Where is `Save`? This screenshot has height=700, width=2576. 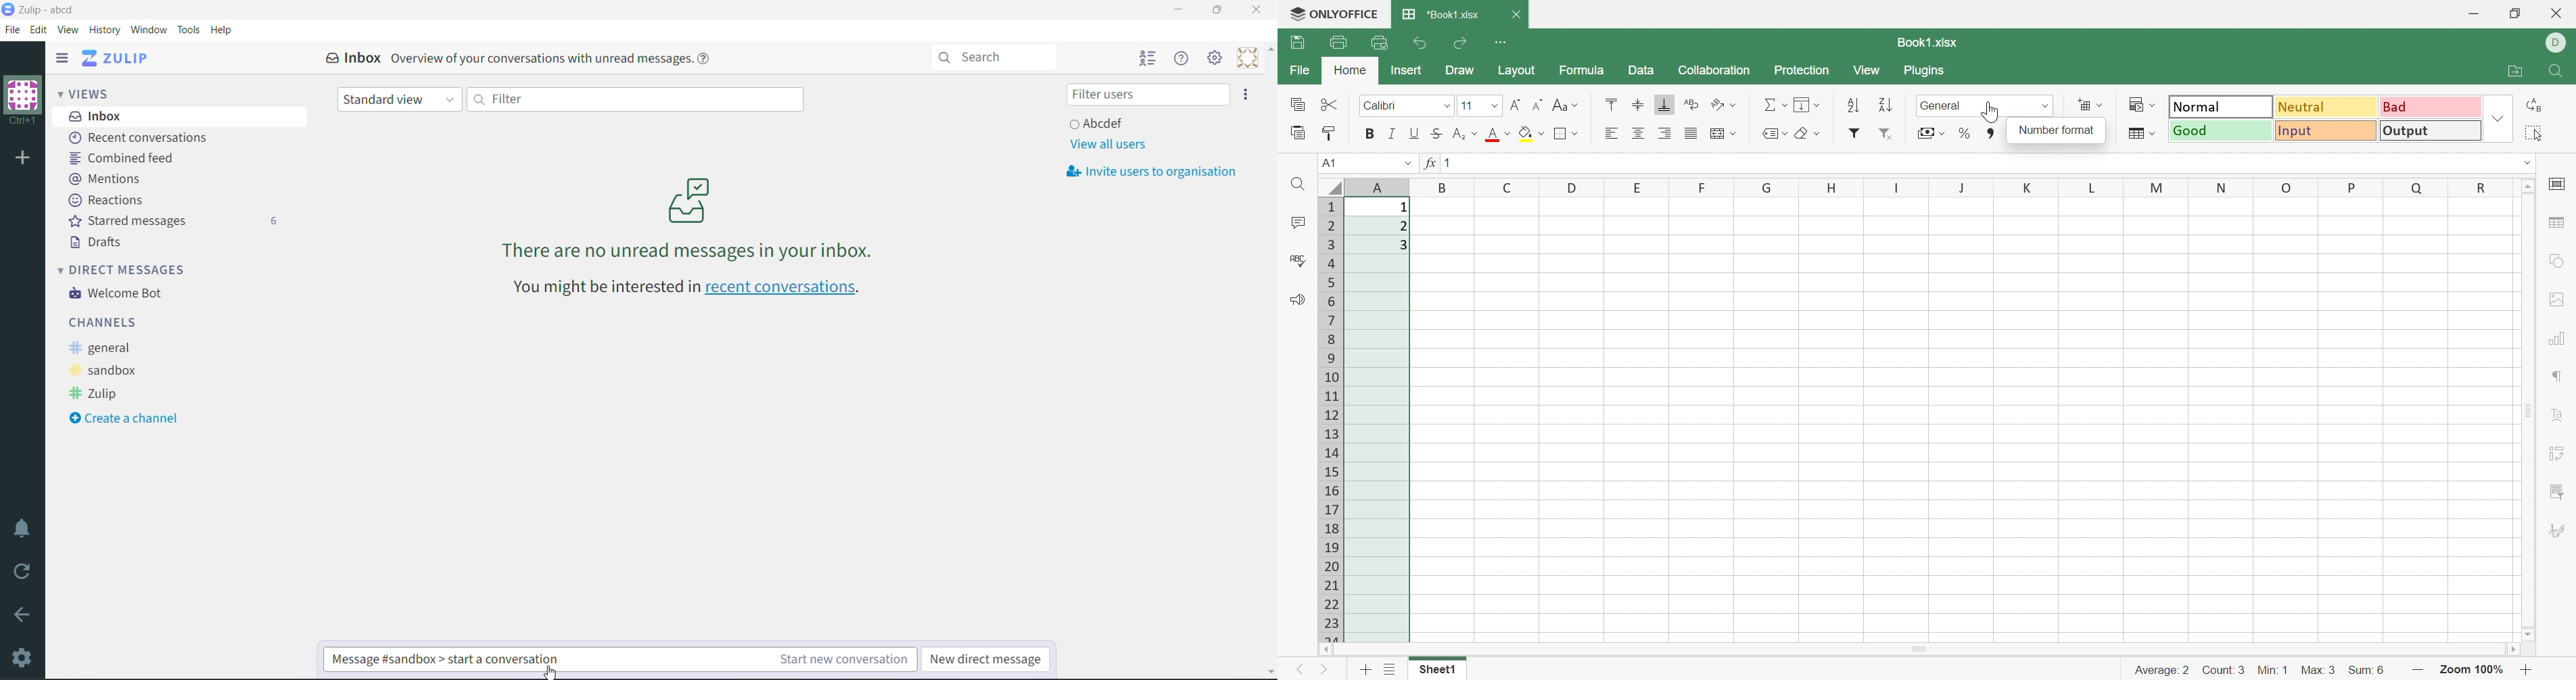
Save is located at coordinates (1298, 42).